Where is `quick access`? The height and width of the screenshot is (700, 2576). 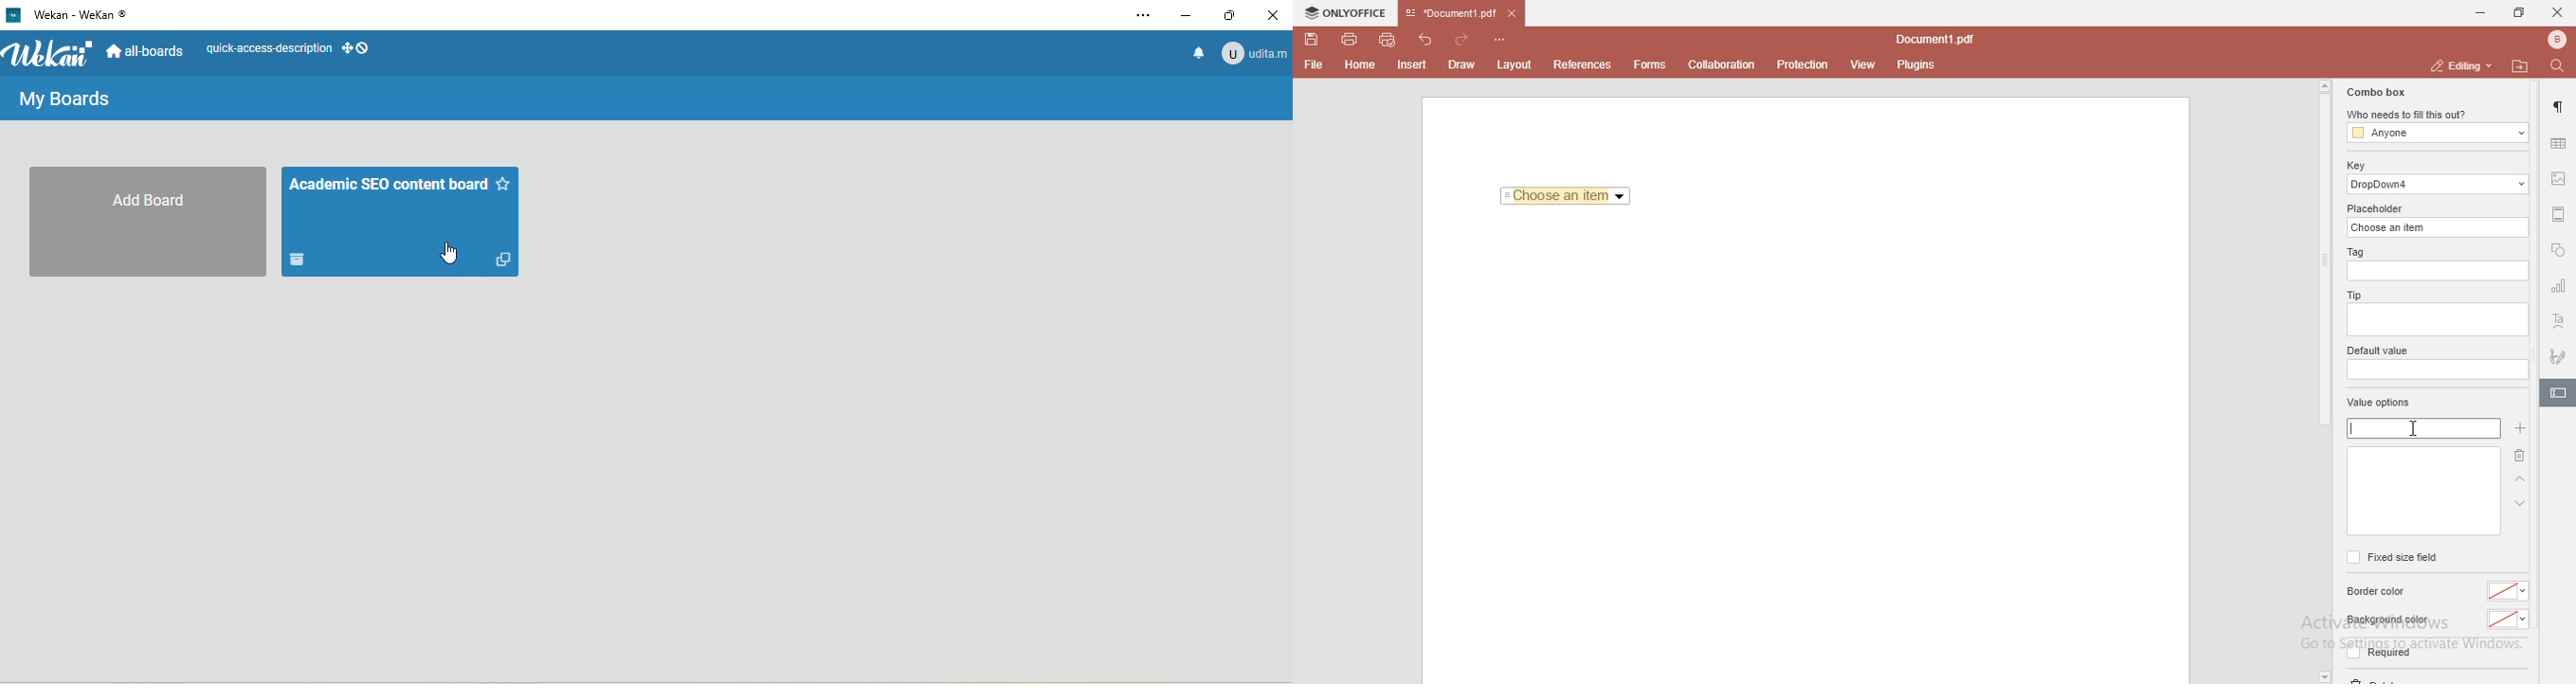 quick access is located at coordinates (292, 48).